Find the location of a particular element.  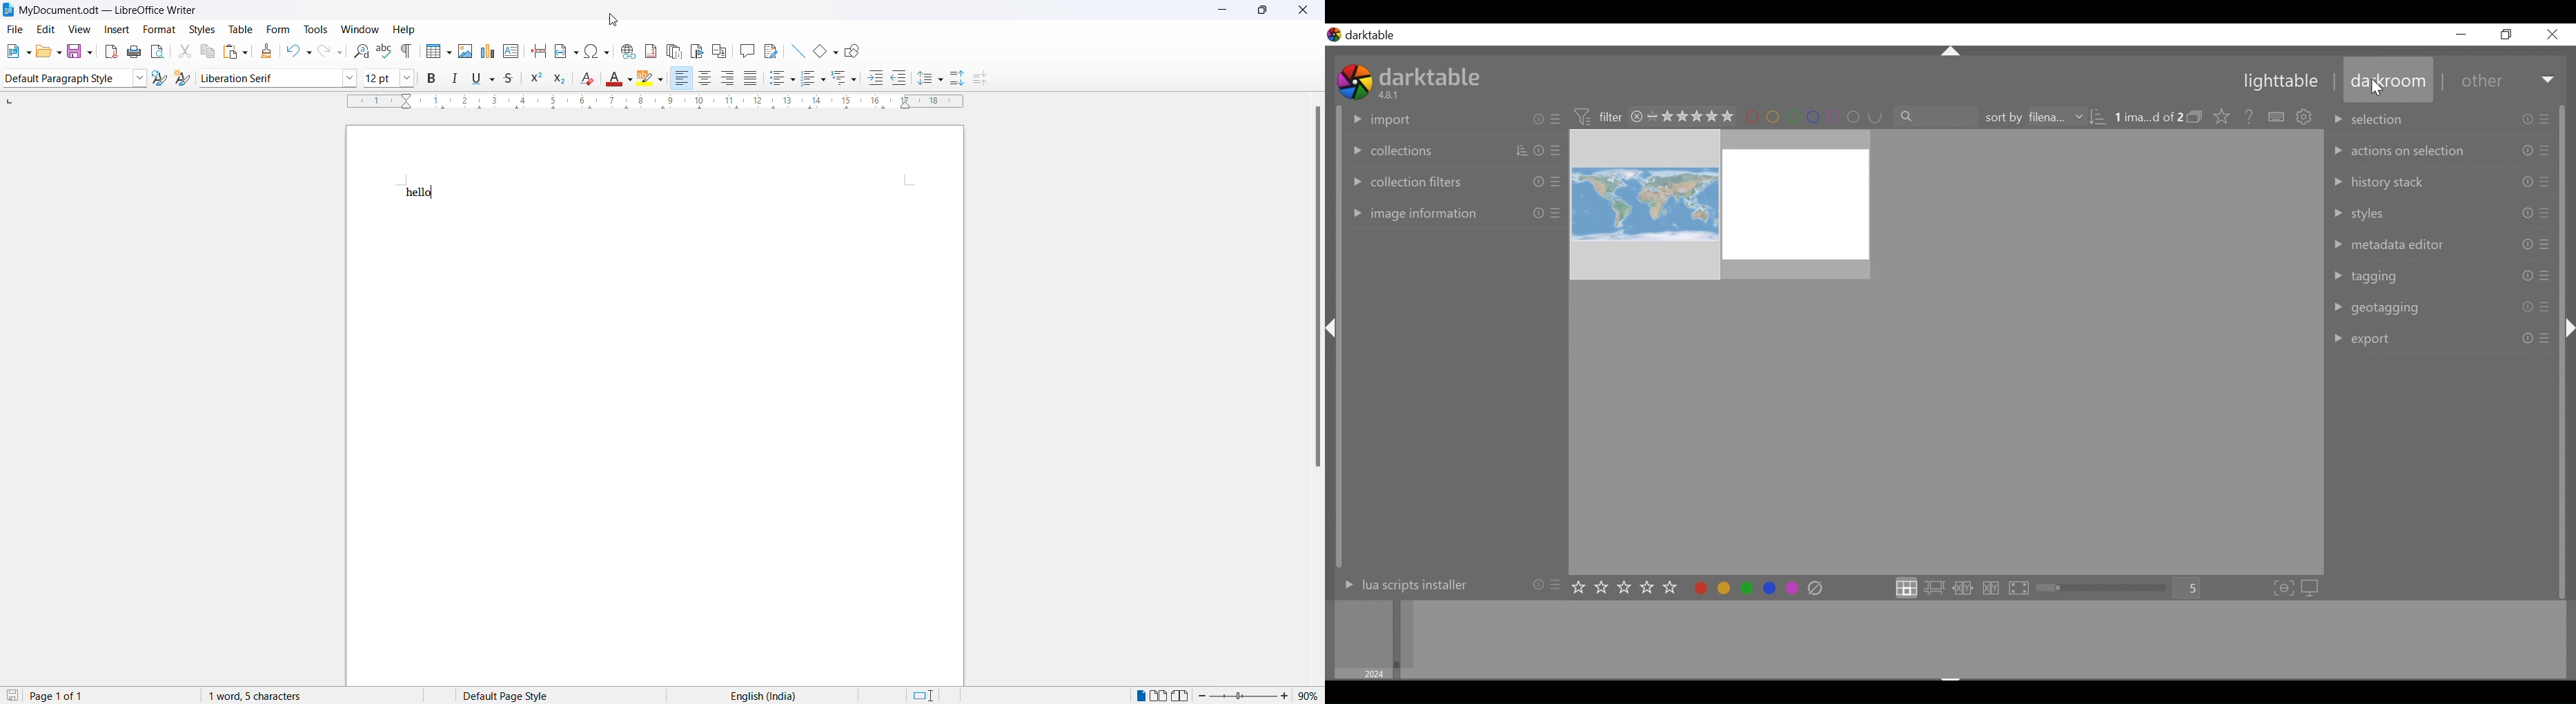

Insert field is located at coordinates (564, 52).